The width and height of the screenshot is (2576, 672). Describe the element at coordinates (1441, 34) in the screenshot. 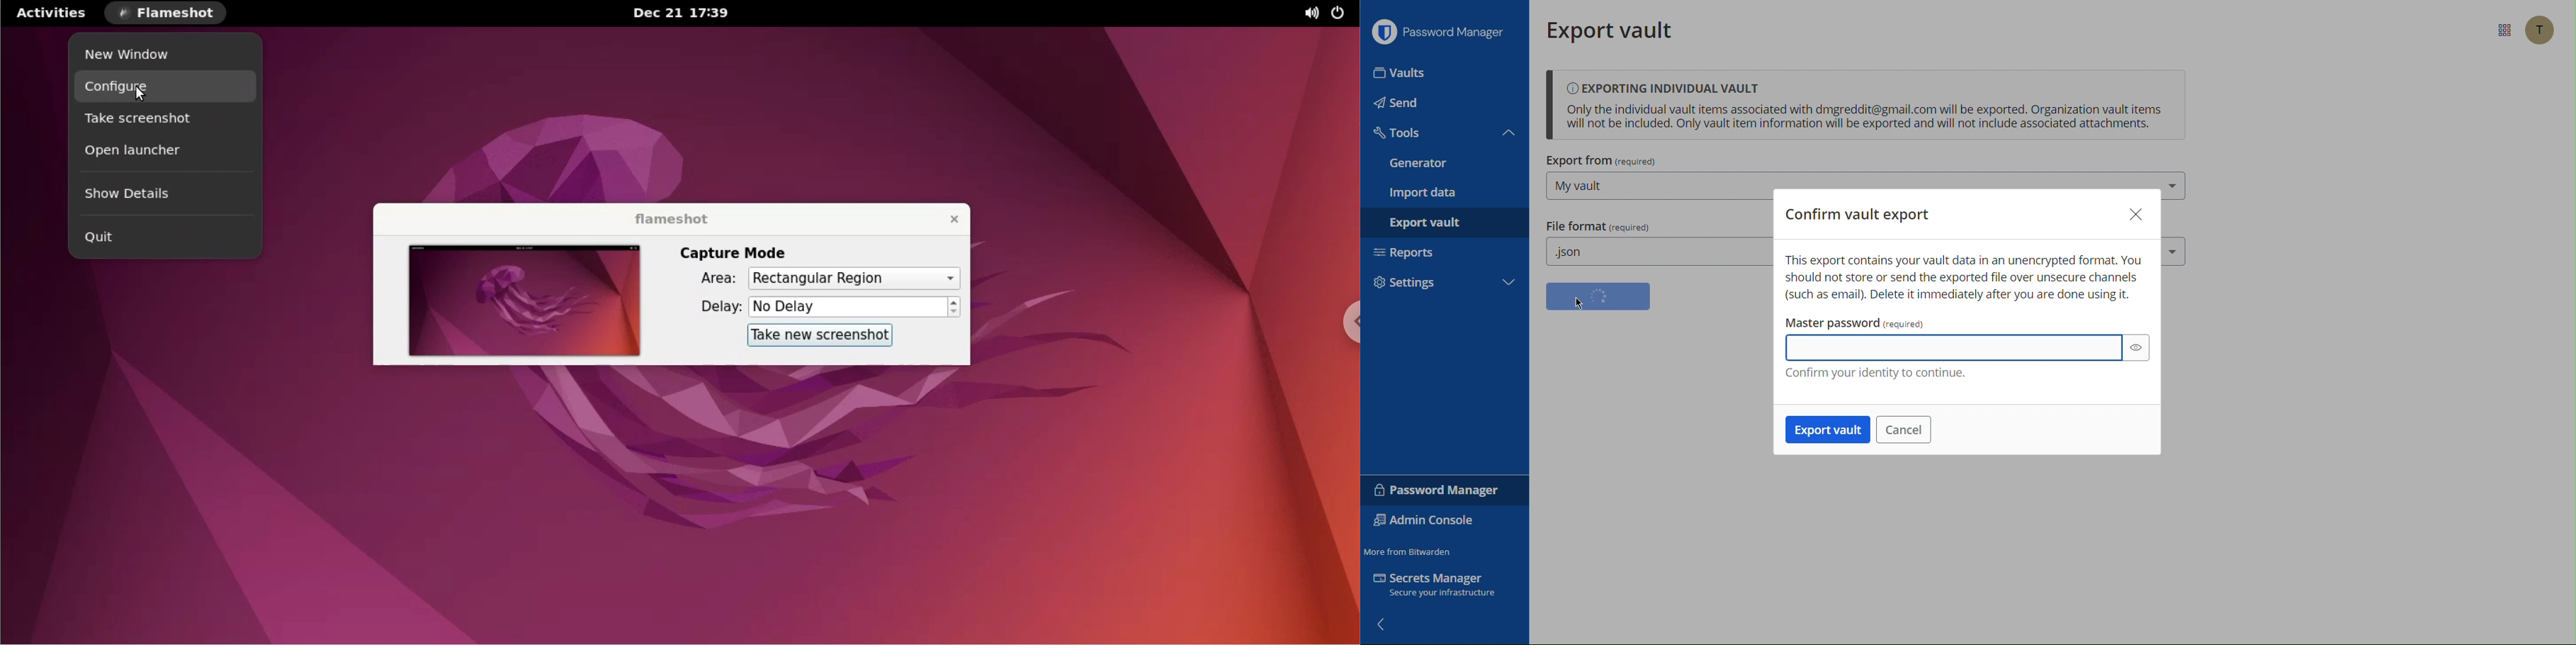

I see `Password Manager` at that location.